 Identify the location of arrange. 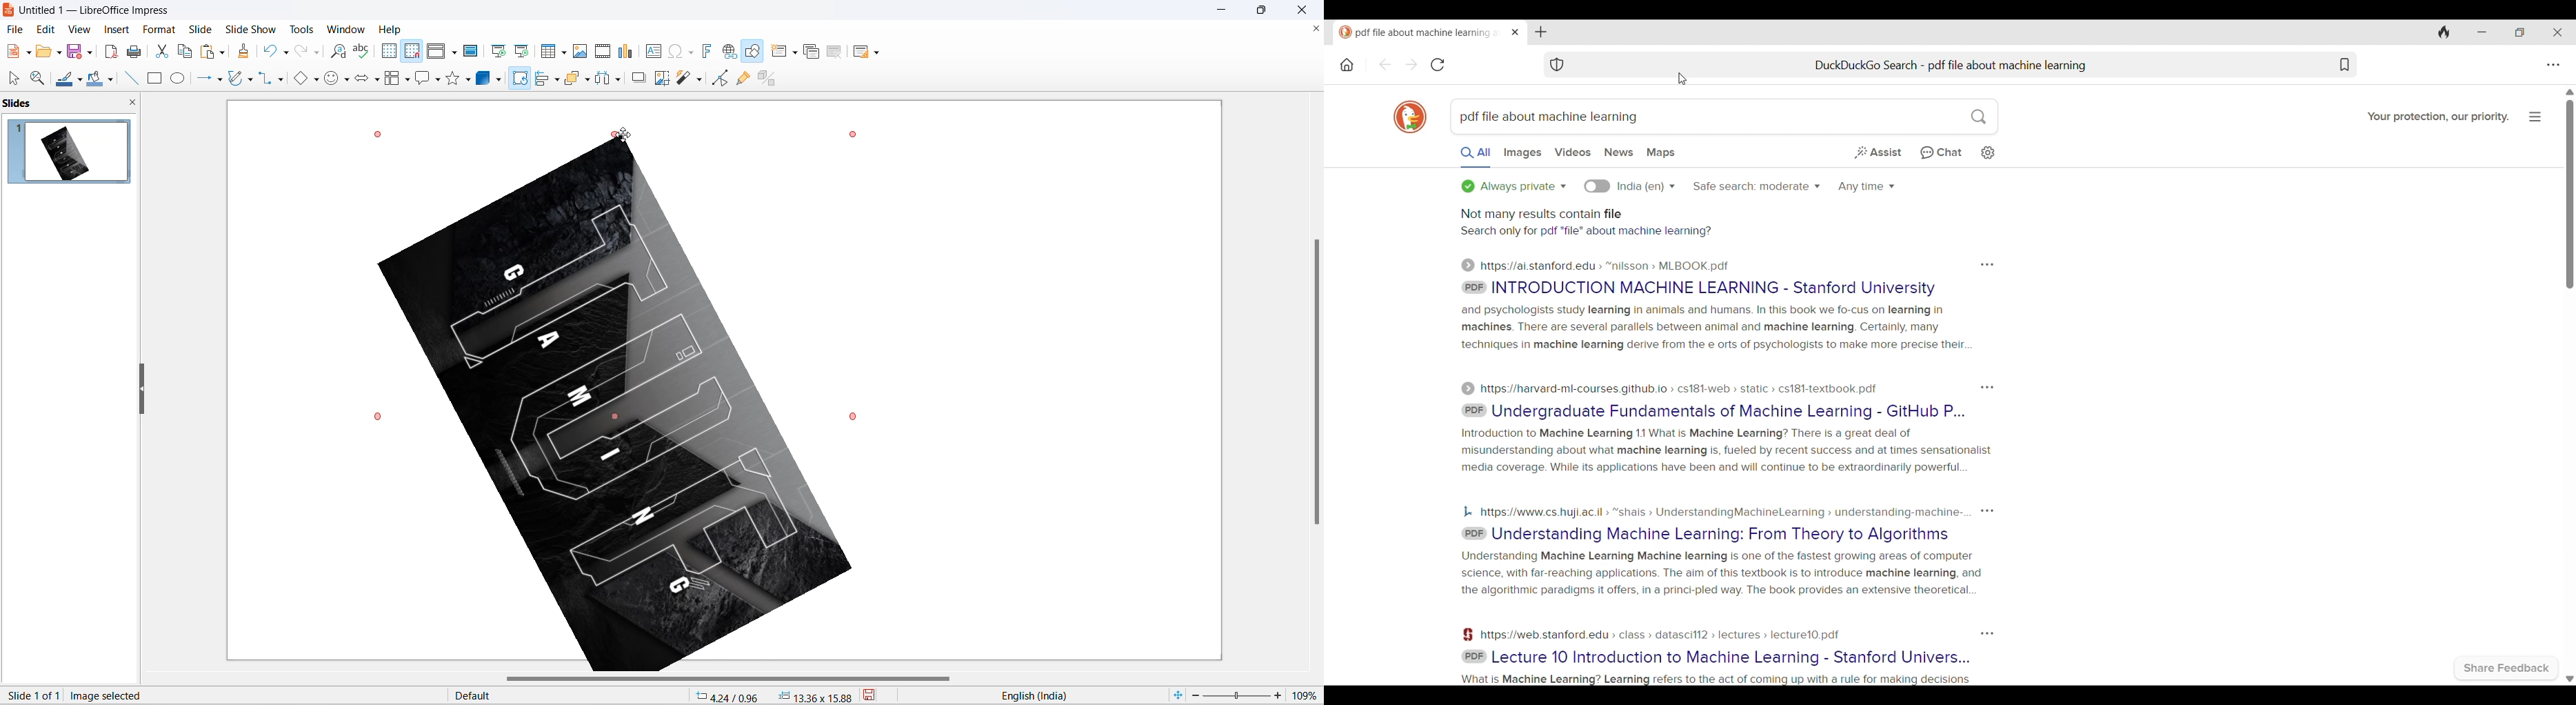
(576, 77).